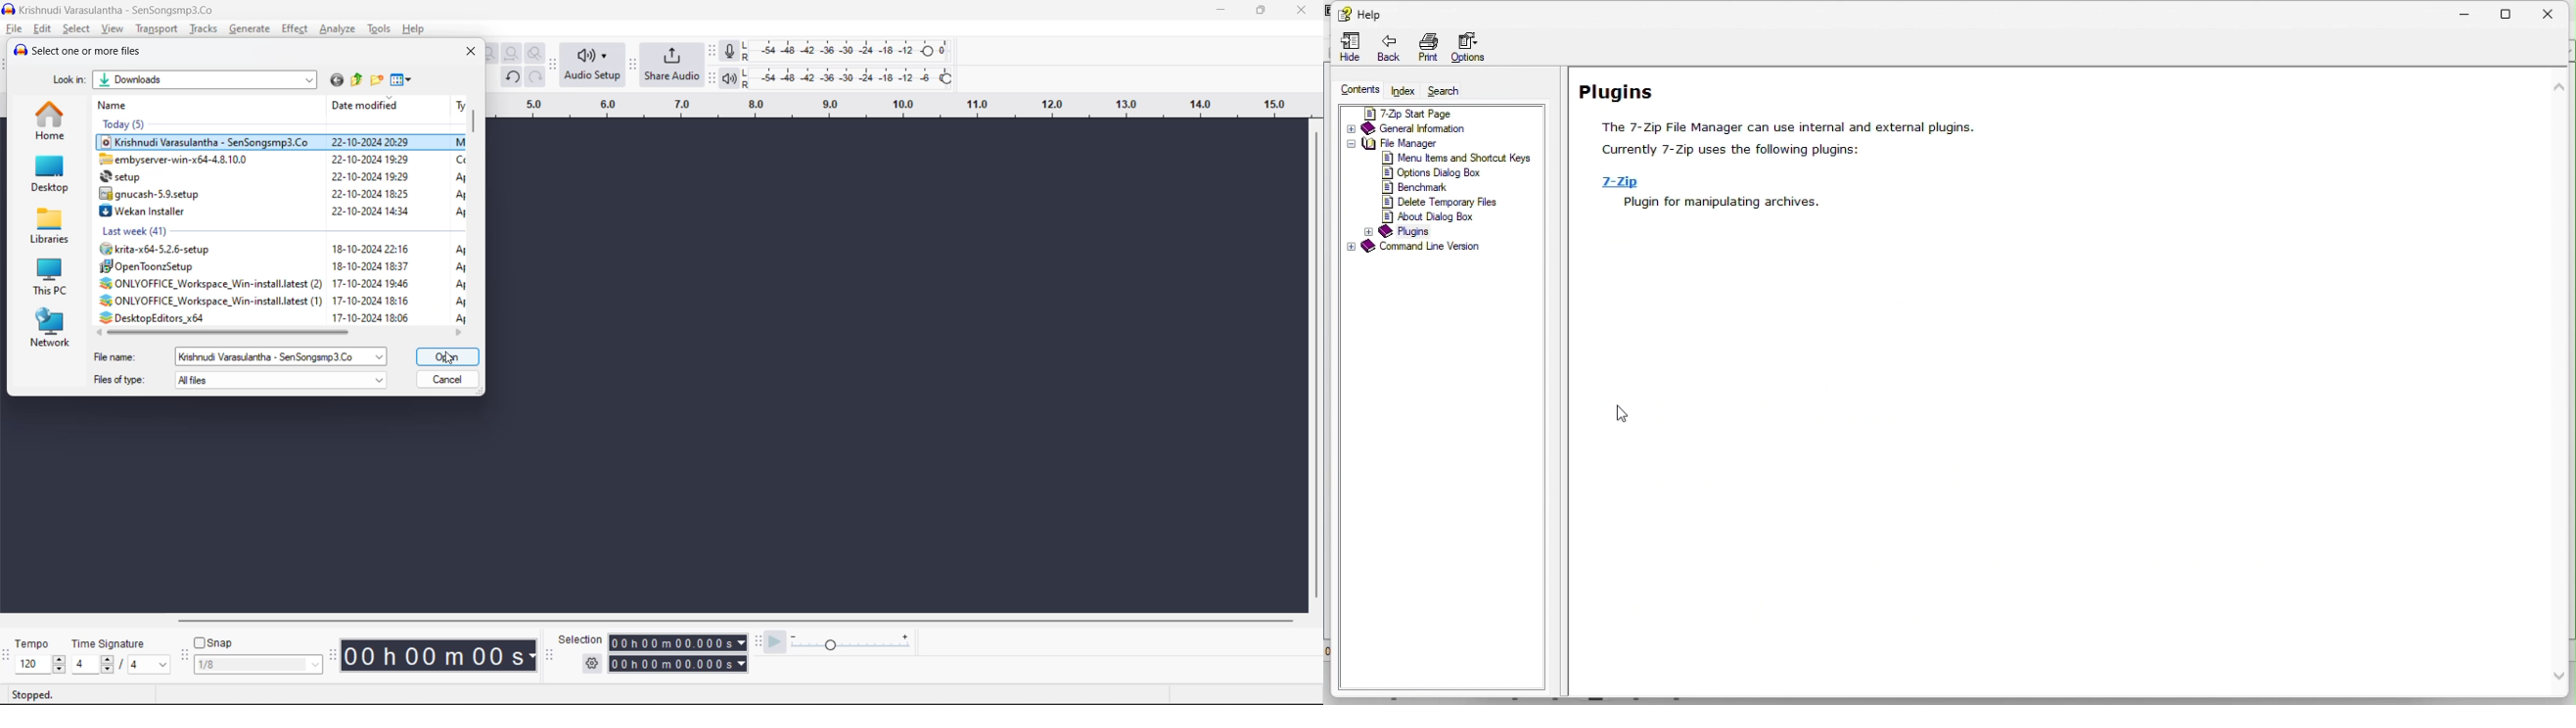  I want to click on zoom toggle, so click(538, 54).